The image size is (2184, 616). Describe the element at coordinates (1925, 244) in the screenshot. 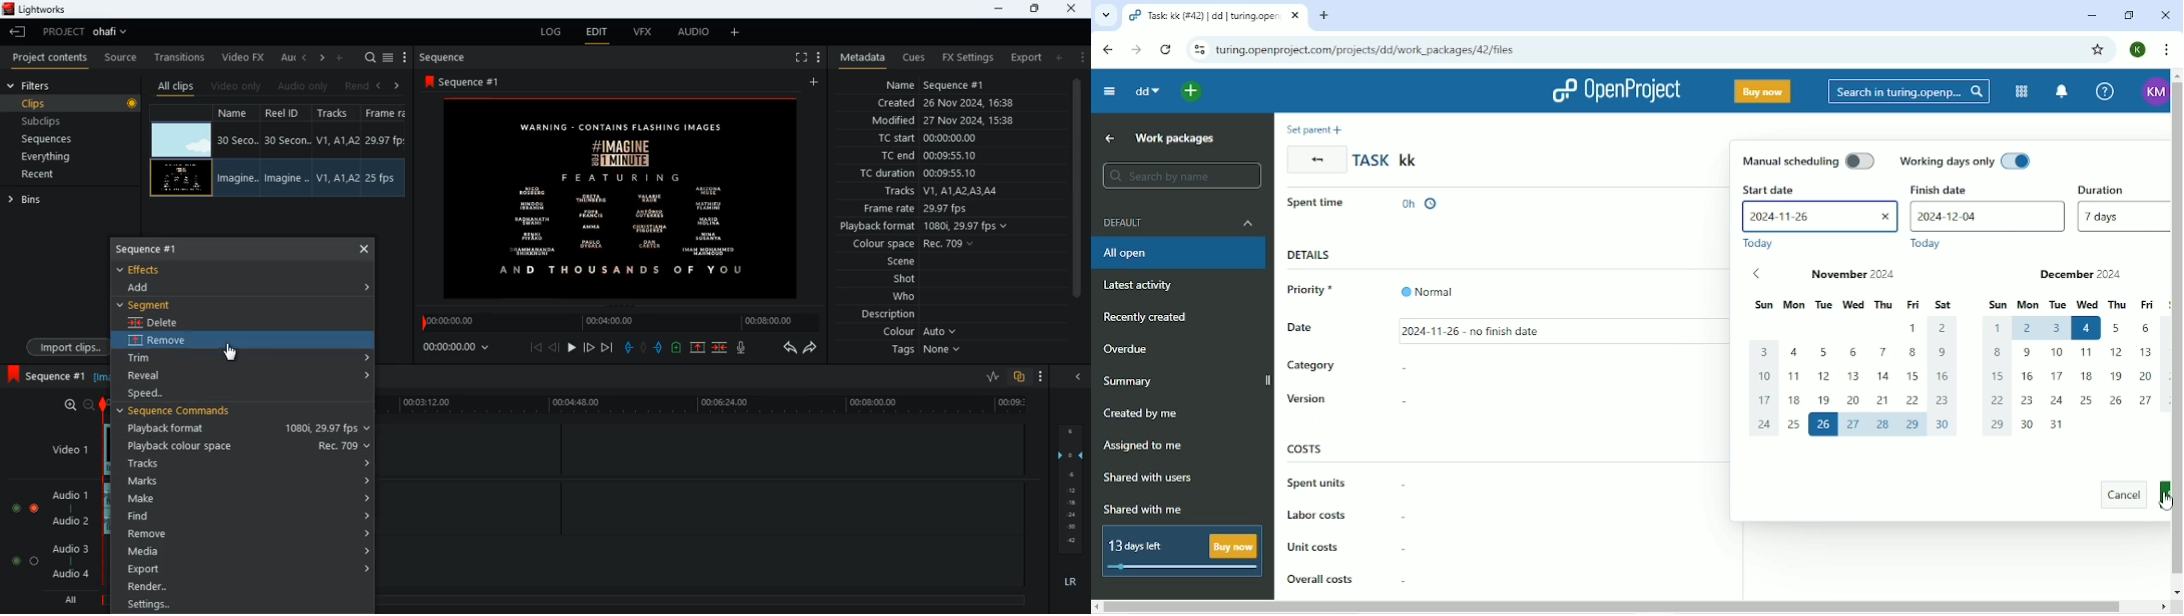

I see `Today` at that location.